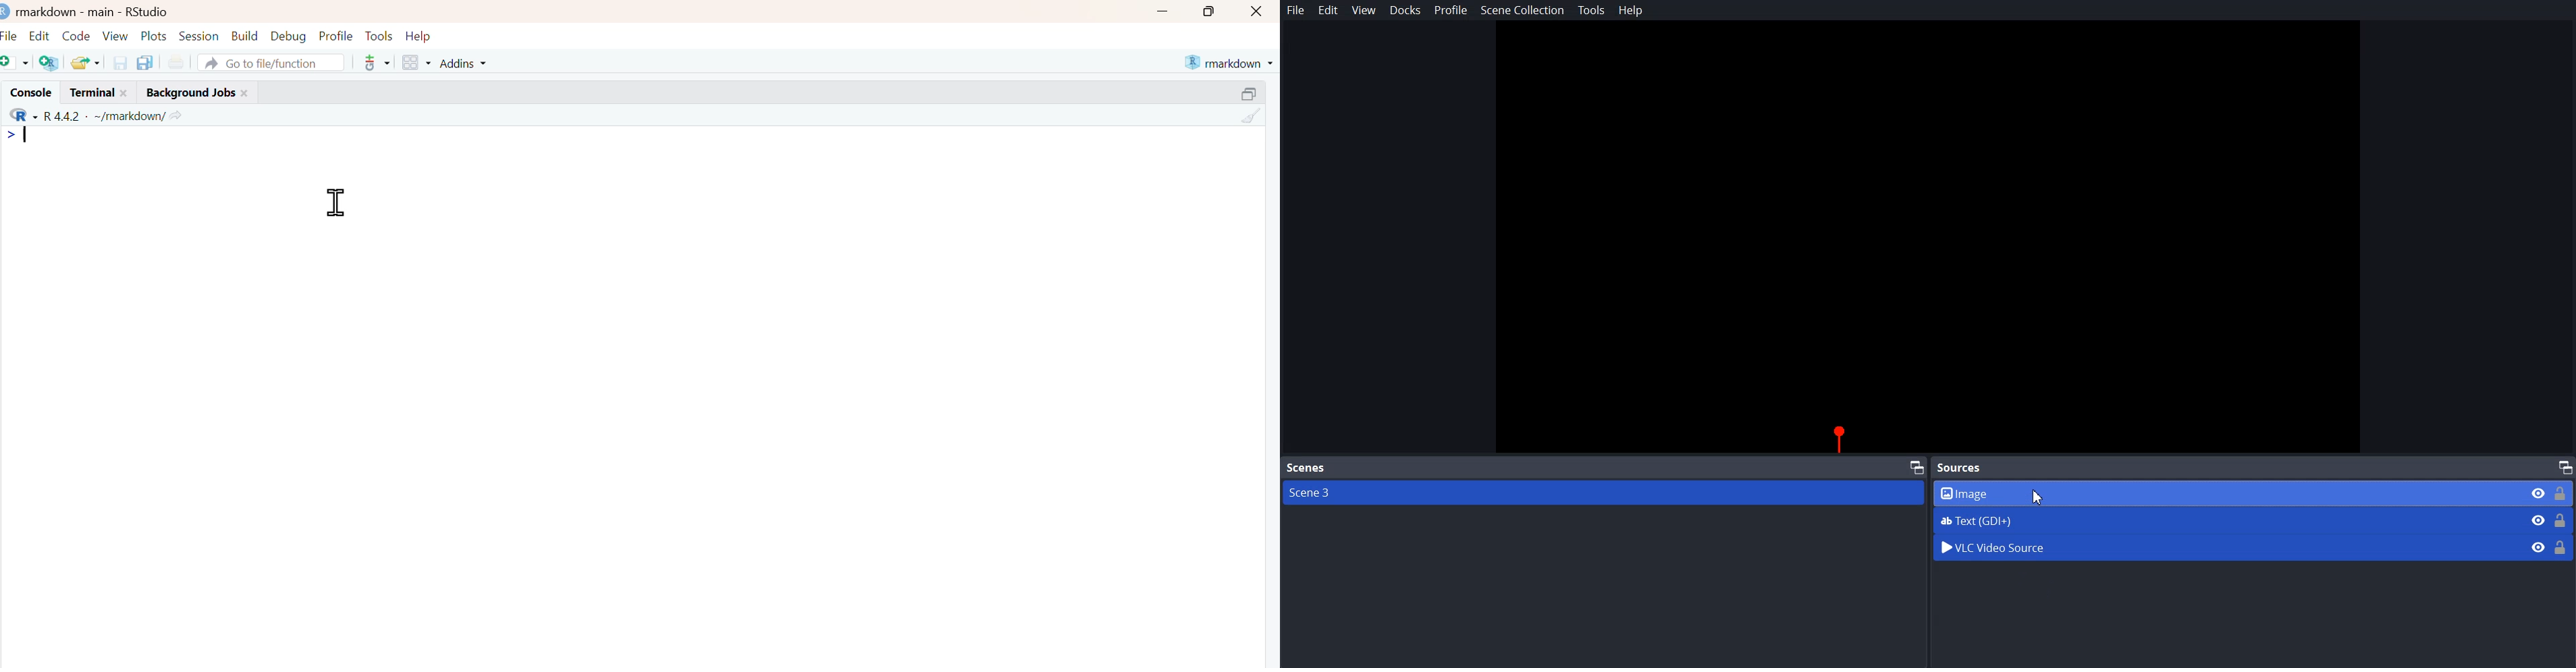 Image resolution: width=2576 pixels, height=672 pixels. Describe the element at coordinates (121, 62) in the screenshot. I see `save` at that location.